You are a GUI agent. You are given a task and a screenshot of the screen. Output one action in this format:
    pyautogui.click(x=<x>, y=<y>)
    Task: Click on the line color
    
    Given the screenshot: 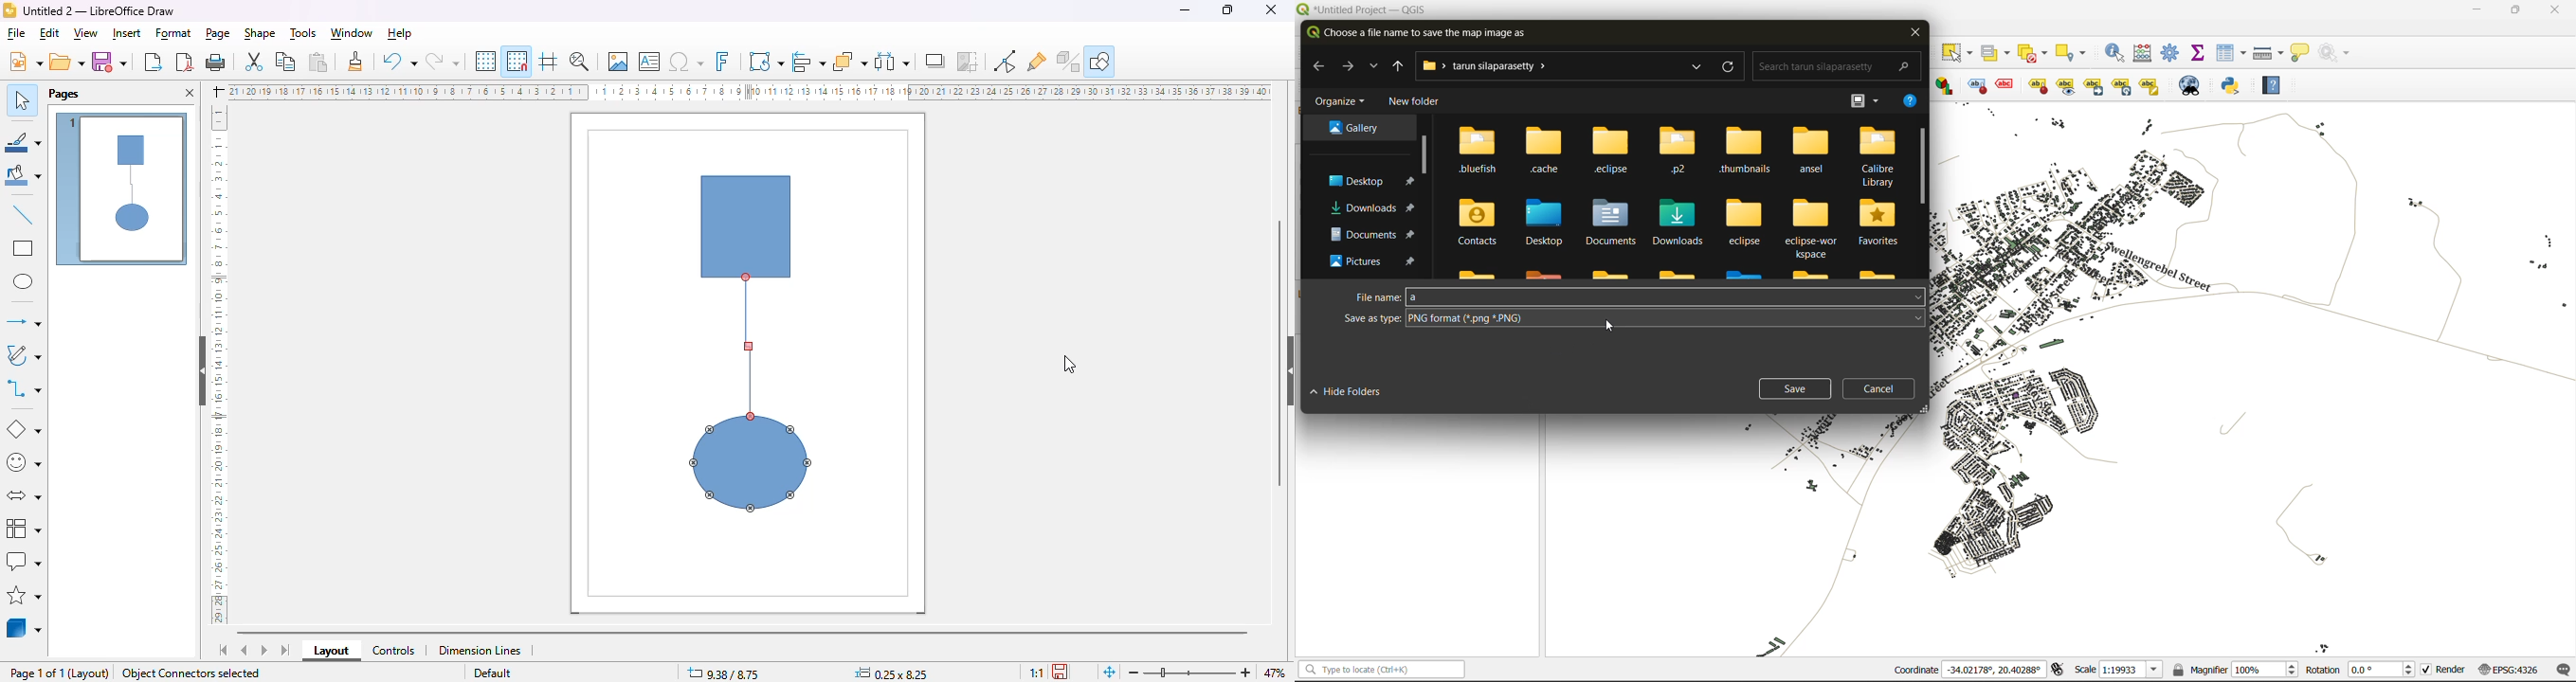 What is the action you would take?
    pyautogui.click(x=23, y=142)
    